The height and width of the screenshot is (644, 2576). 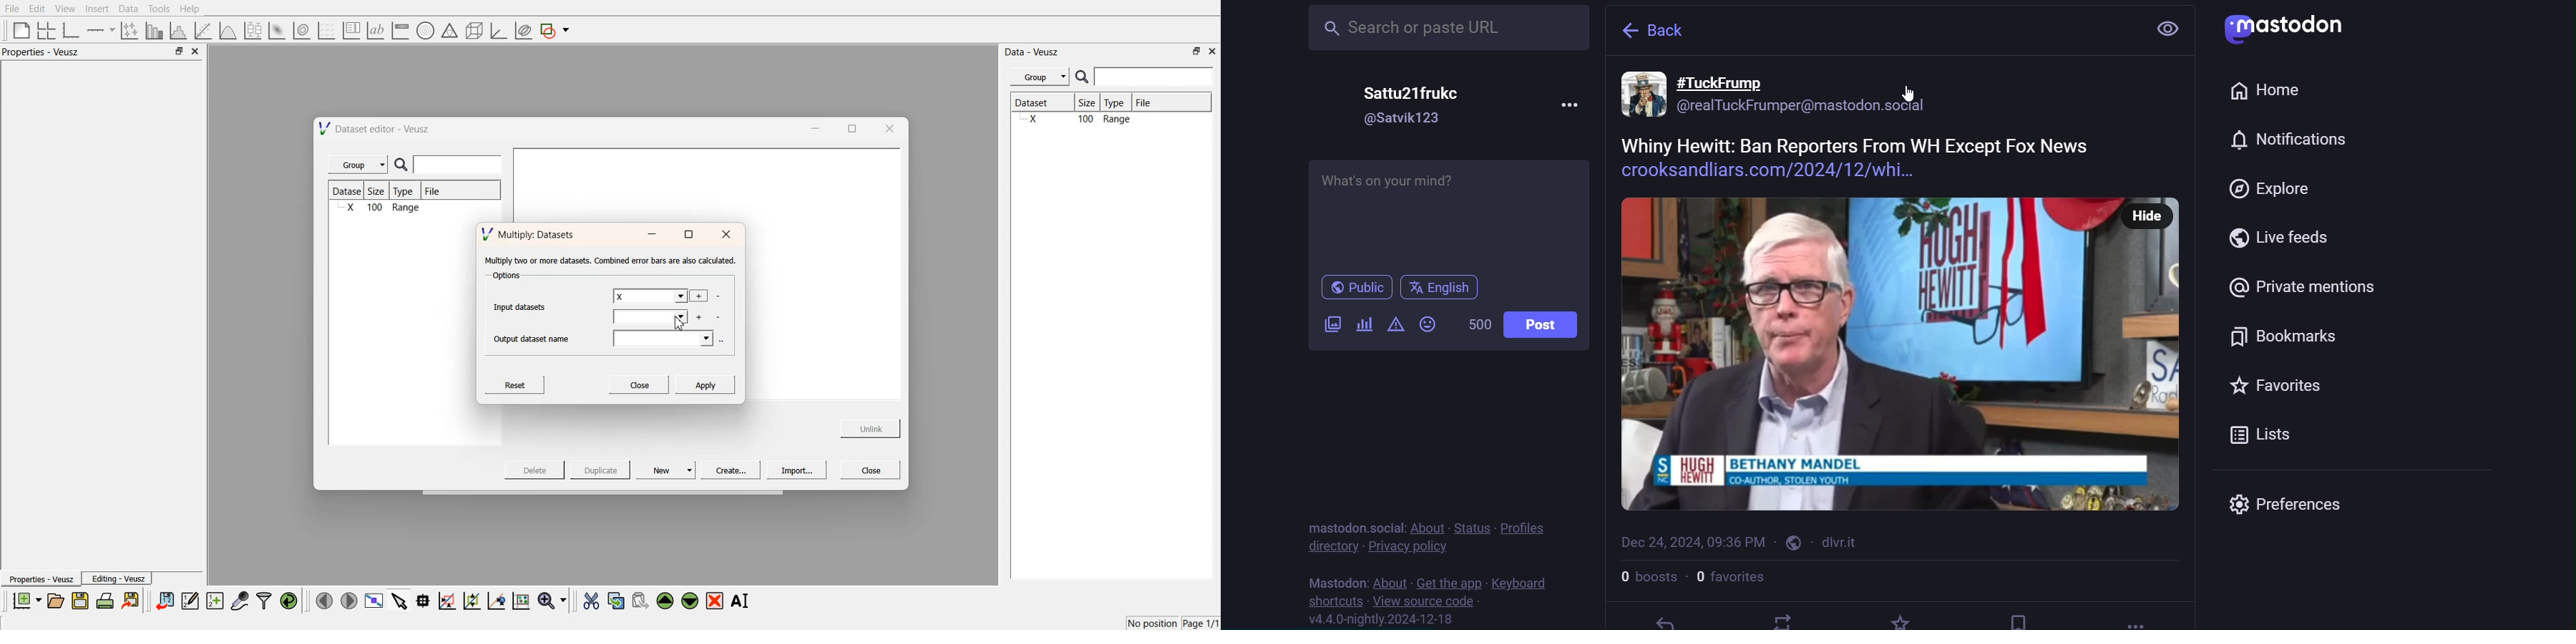 What do you see at coordinates (665, 340) in the screenshot?
I see `output datasets field` at bounding box center [665, 340].